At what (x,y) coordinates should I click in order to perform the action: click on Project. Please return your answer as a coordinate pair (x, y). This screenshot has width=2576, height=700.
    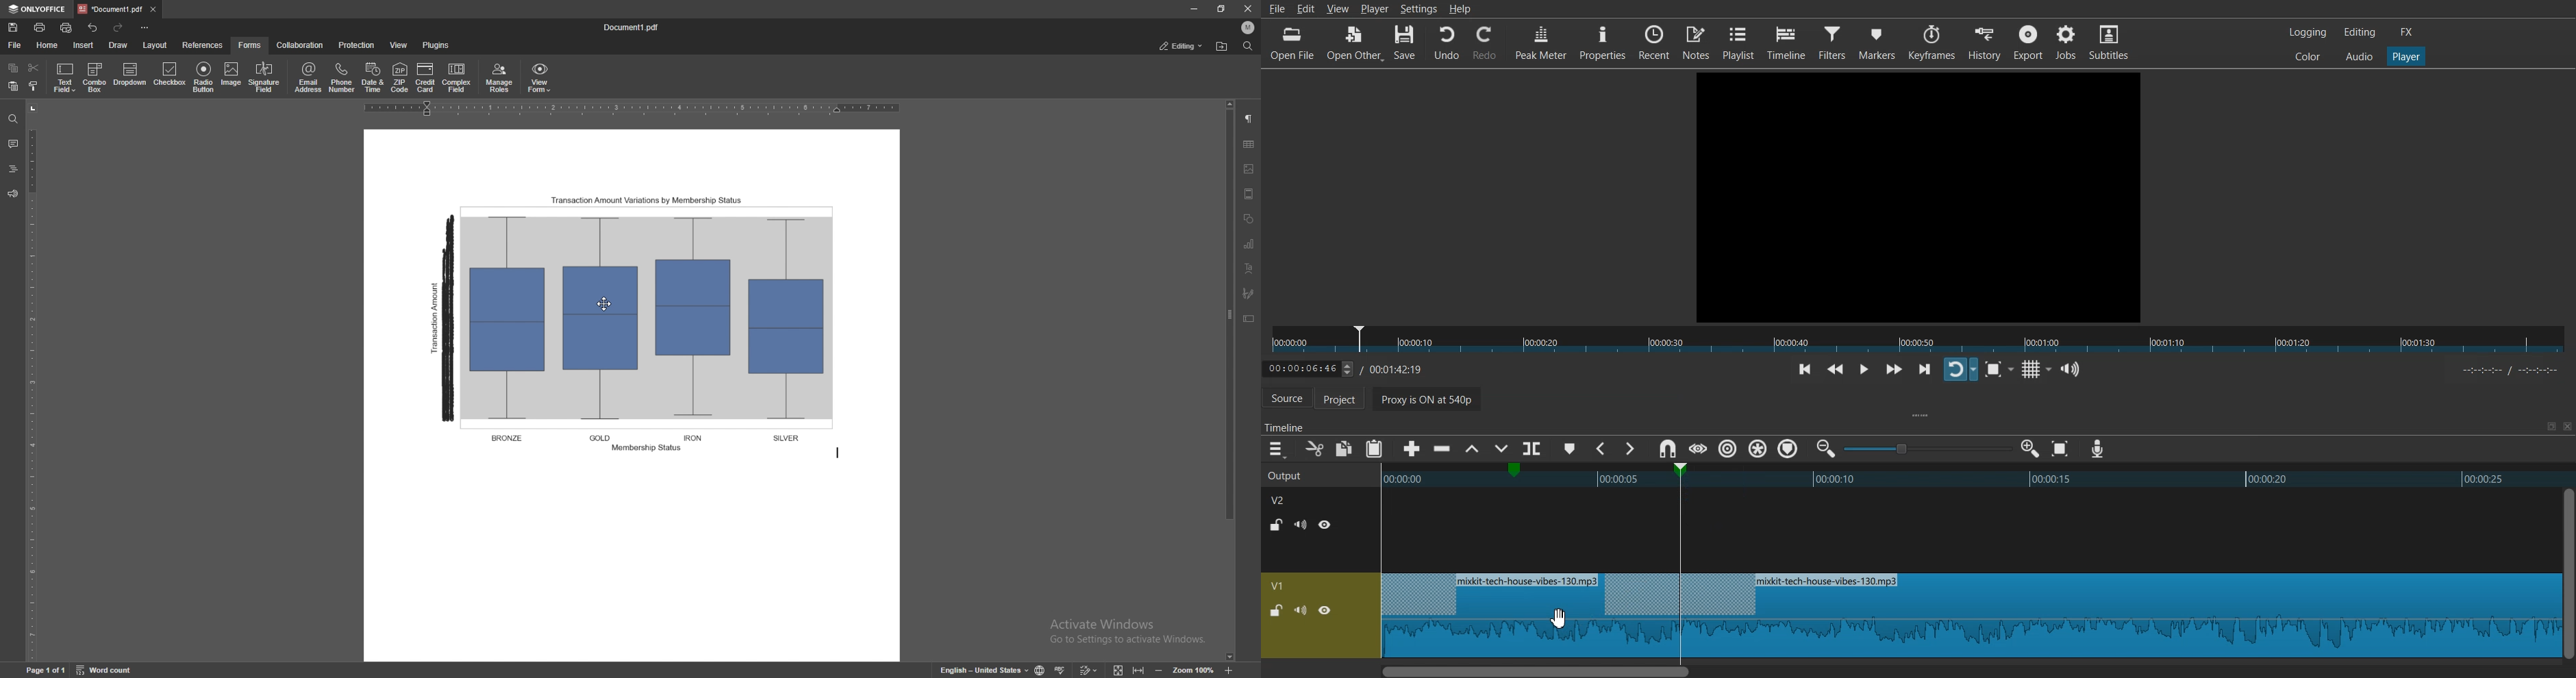
    Looking at the image, I should click on (1347, 400).